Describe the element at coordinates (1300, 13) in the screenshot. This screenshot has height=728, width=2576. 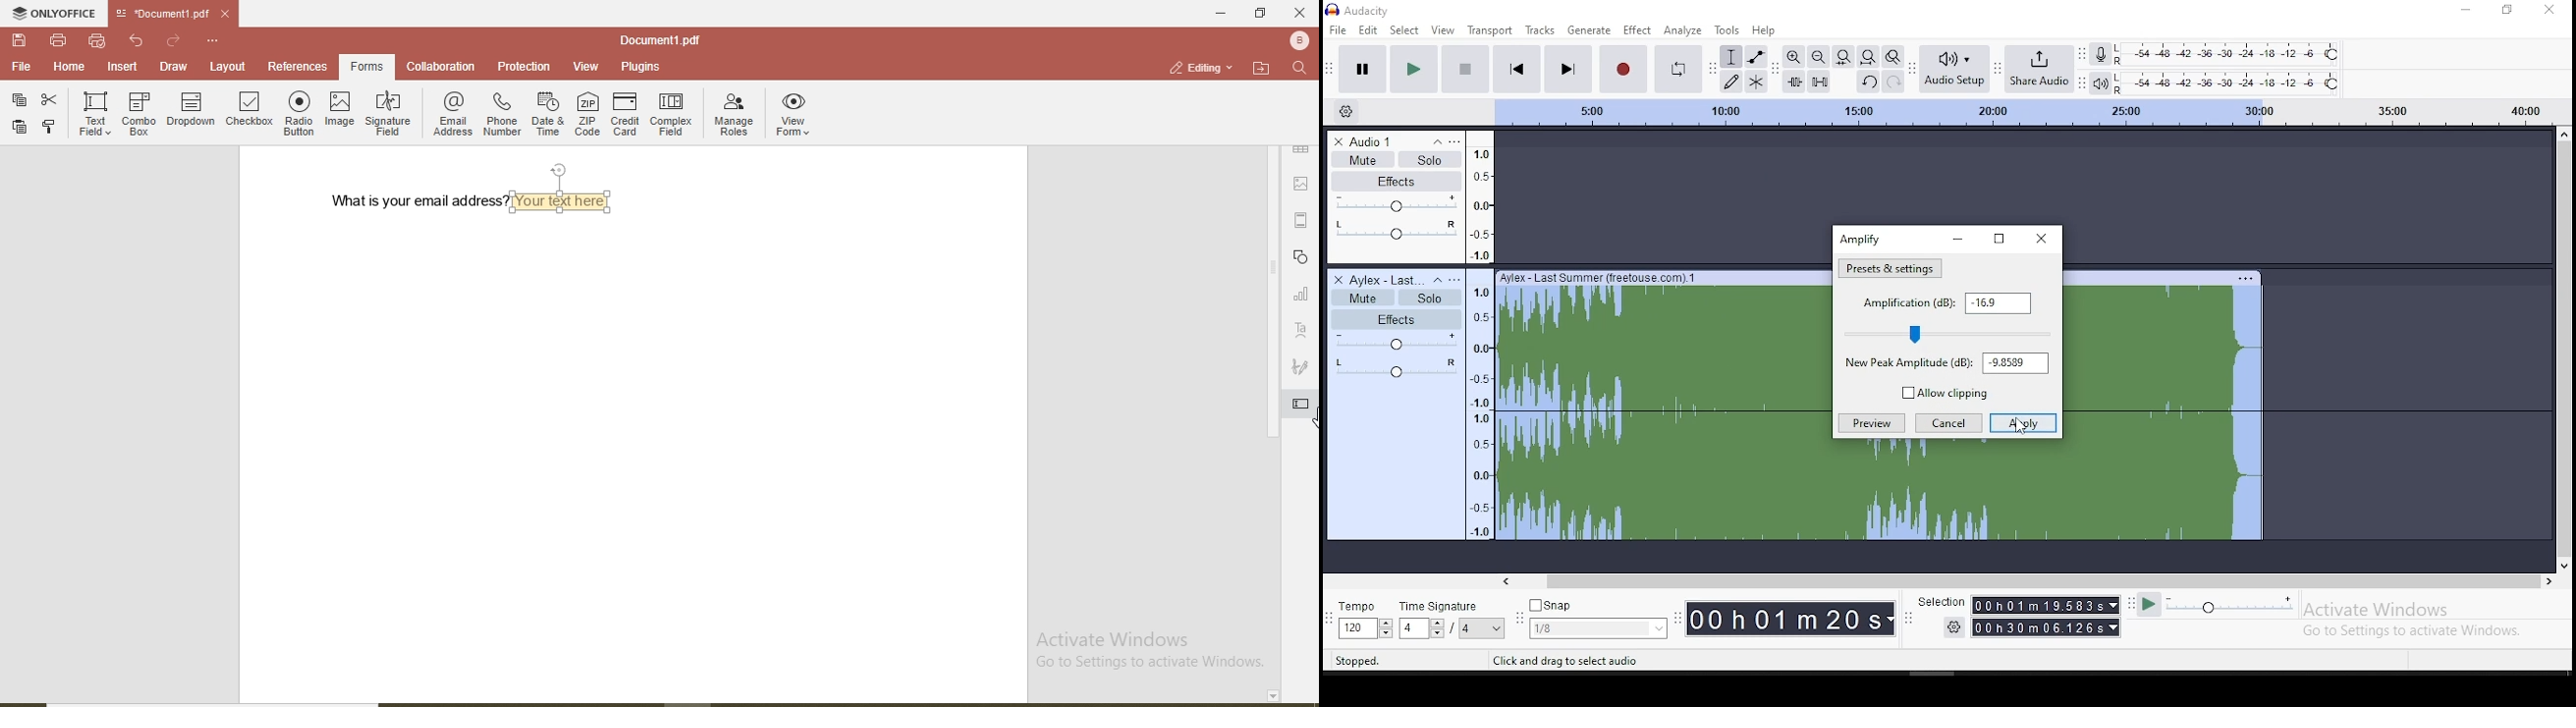
I see `close` at that location.